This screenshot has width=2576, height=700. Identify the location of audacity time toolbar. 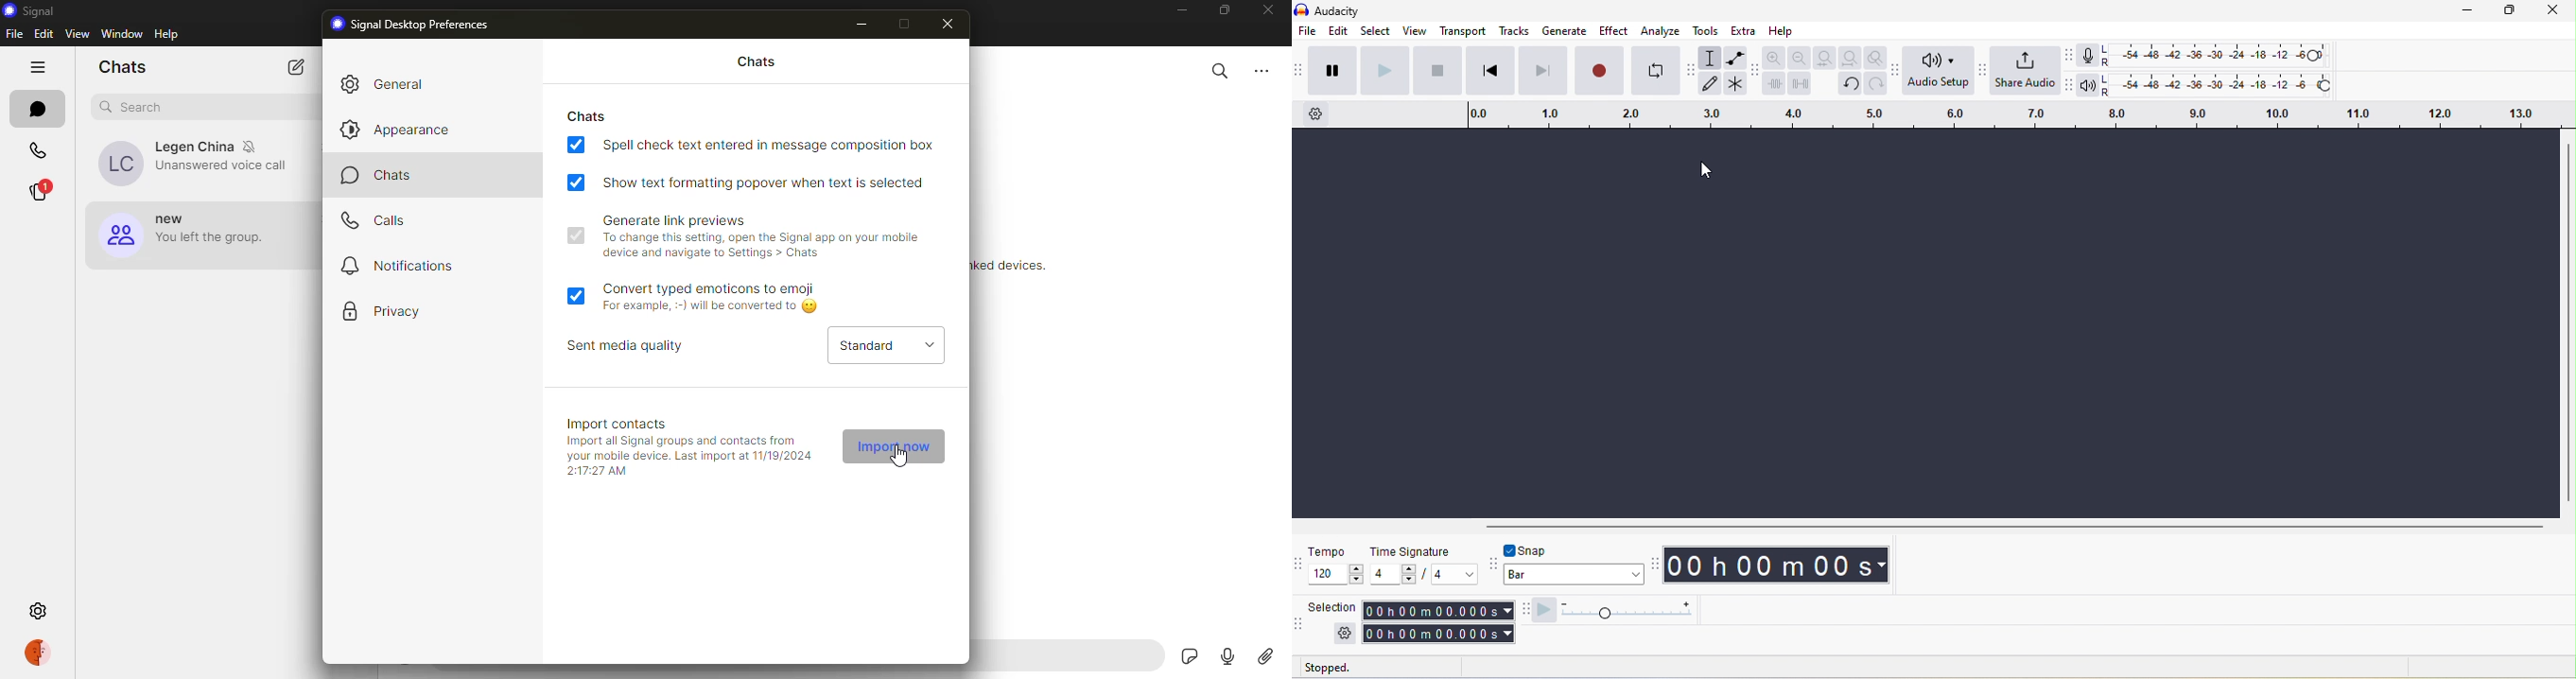
(1659, 566).